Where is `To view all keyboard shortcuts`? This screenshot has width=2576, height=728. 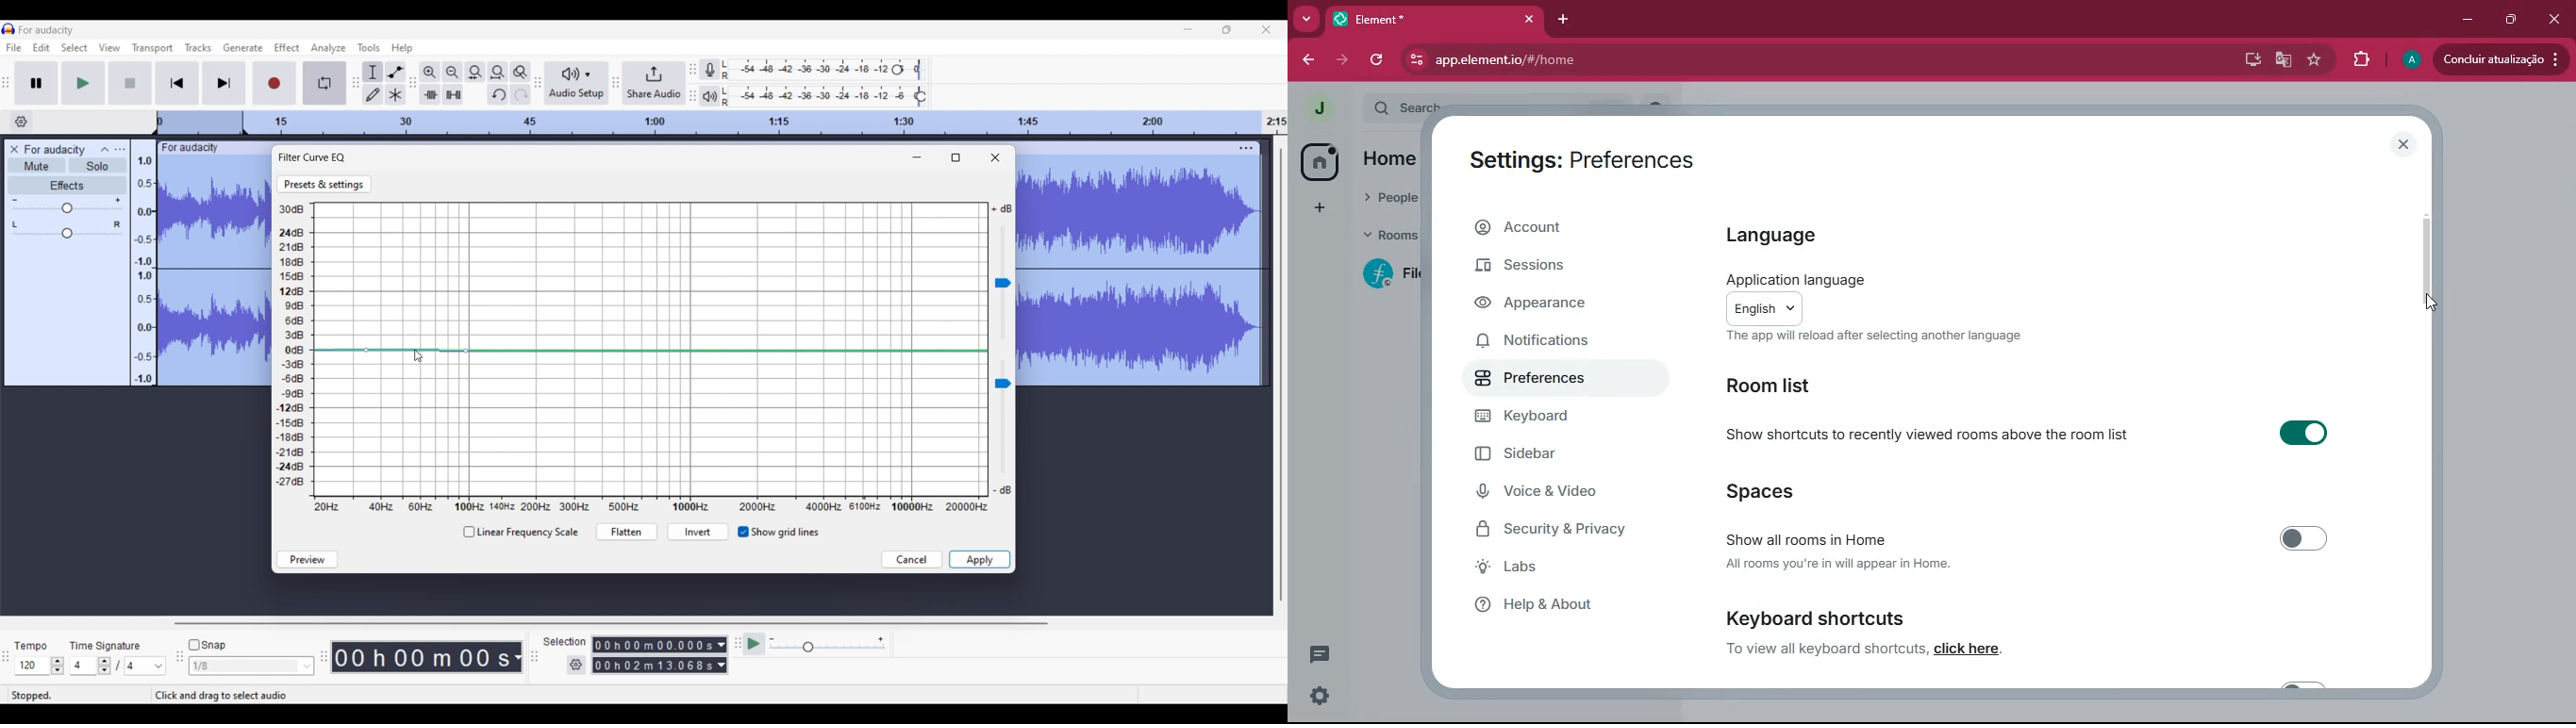 To view all keyboard shortcuts is located at coordinates (1824, 649).